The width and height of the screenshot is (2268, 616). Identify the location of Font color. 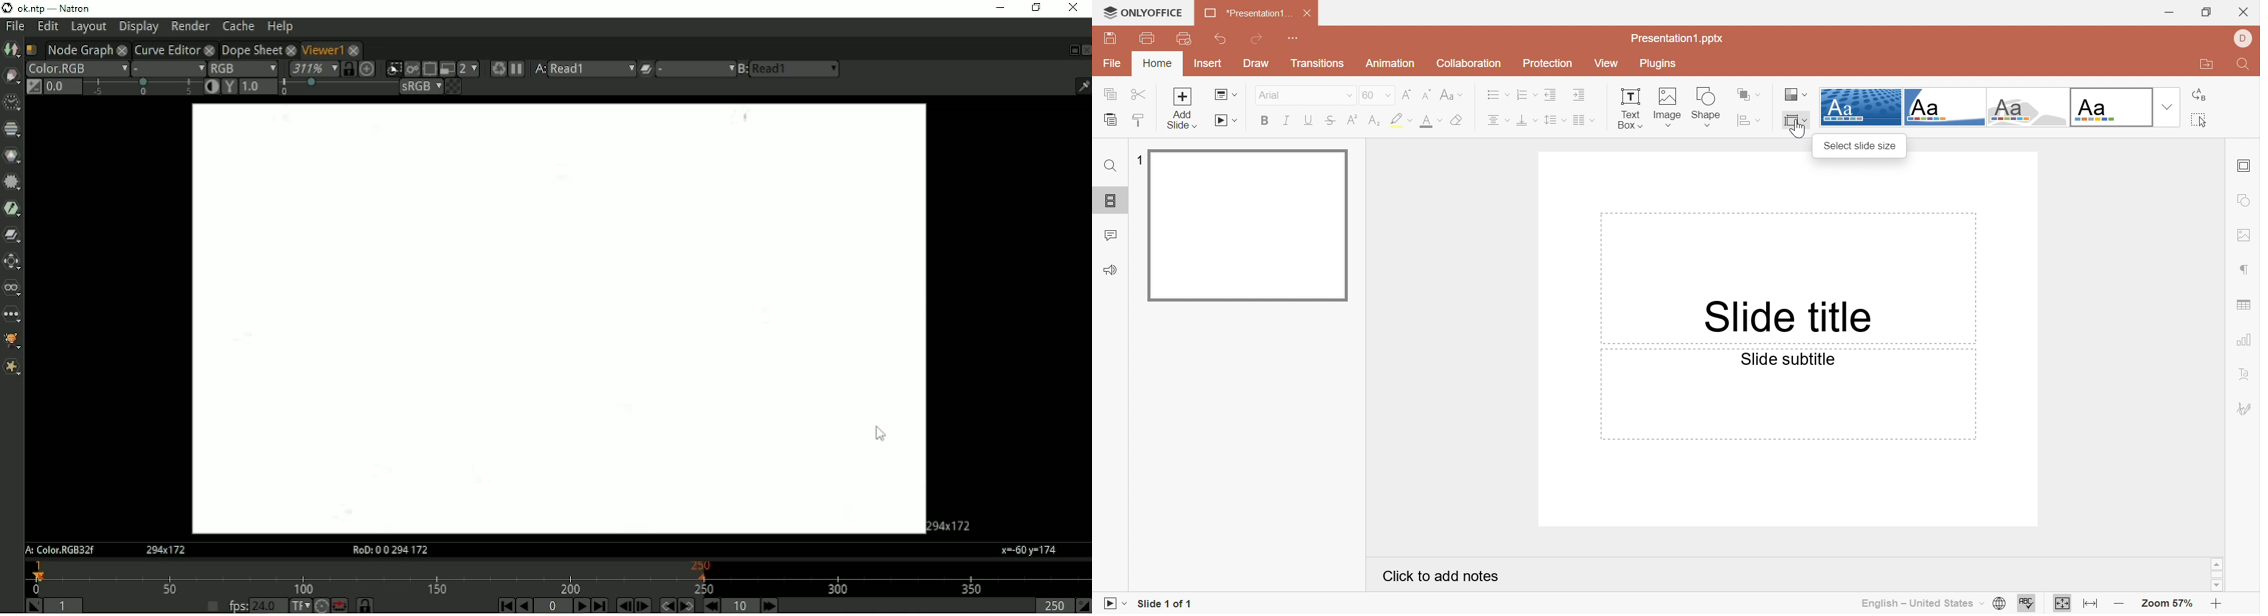
(1430, 121).